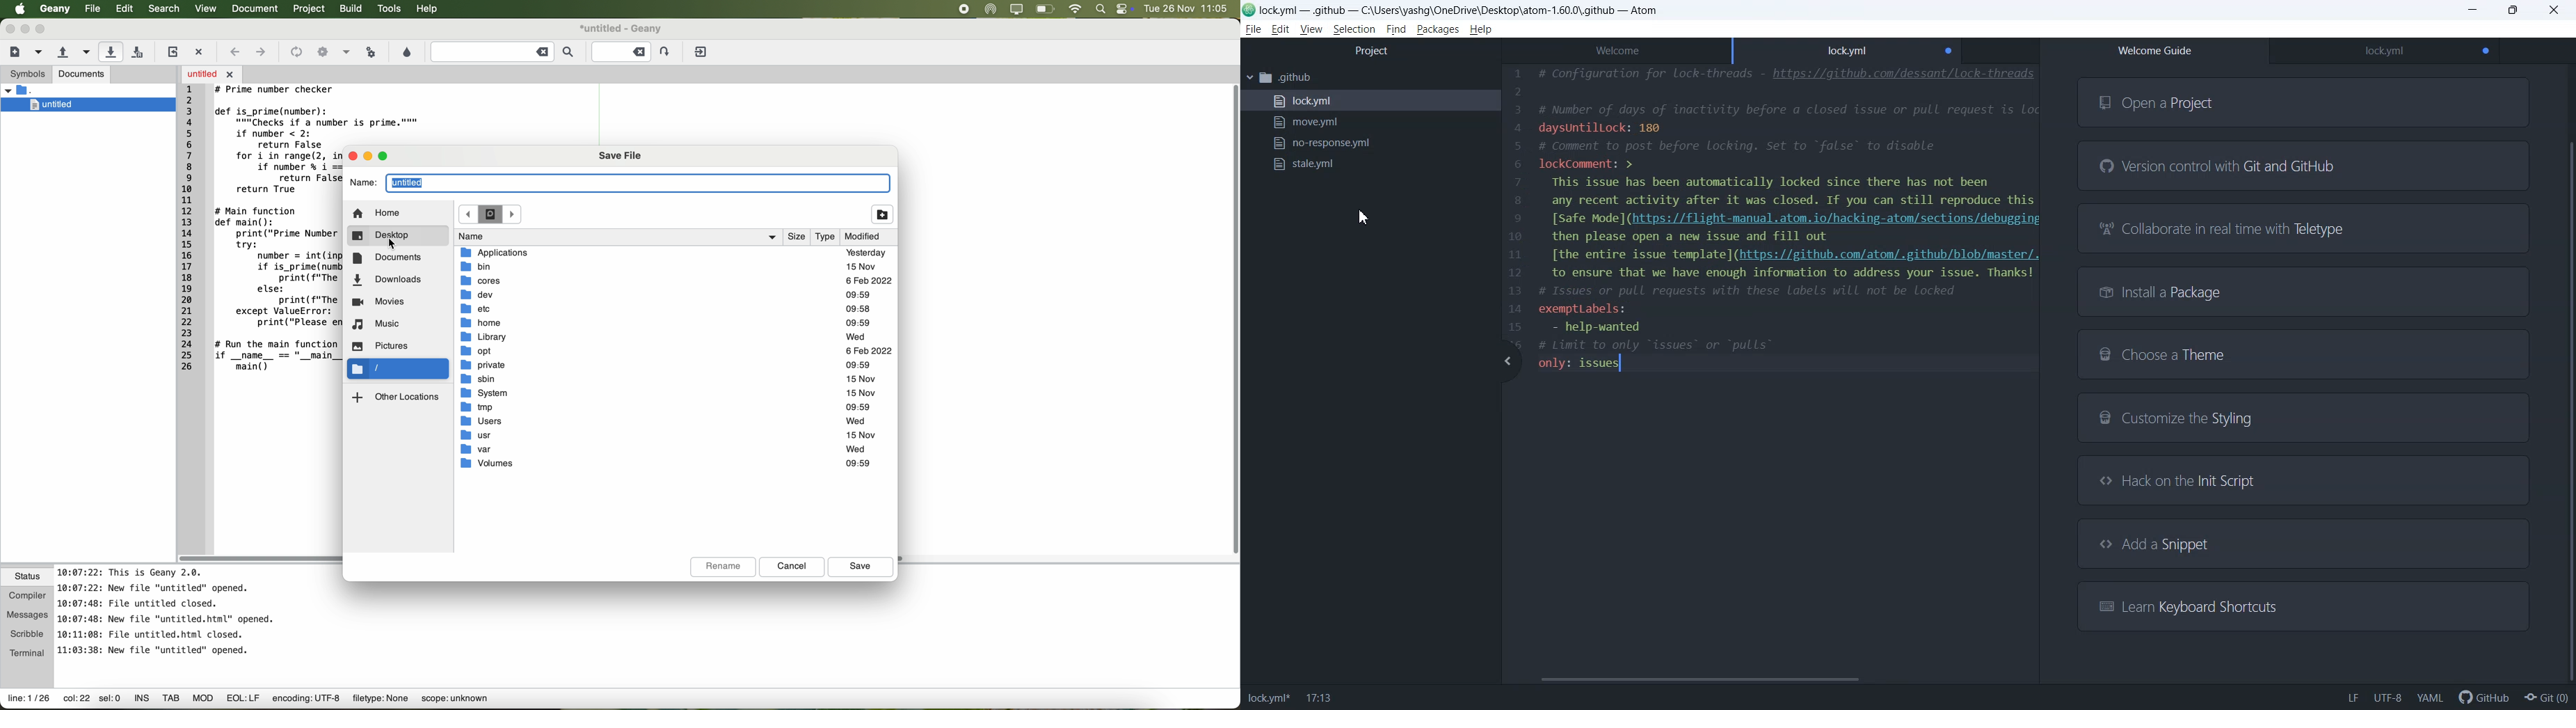 The width and height of the screenshot is (2576, 728). What do you see at coordinates (2301, 605) in the screenshot?
I see `Learn Keyboard Shortcuts` at bounding box center [2301, 605].